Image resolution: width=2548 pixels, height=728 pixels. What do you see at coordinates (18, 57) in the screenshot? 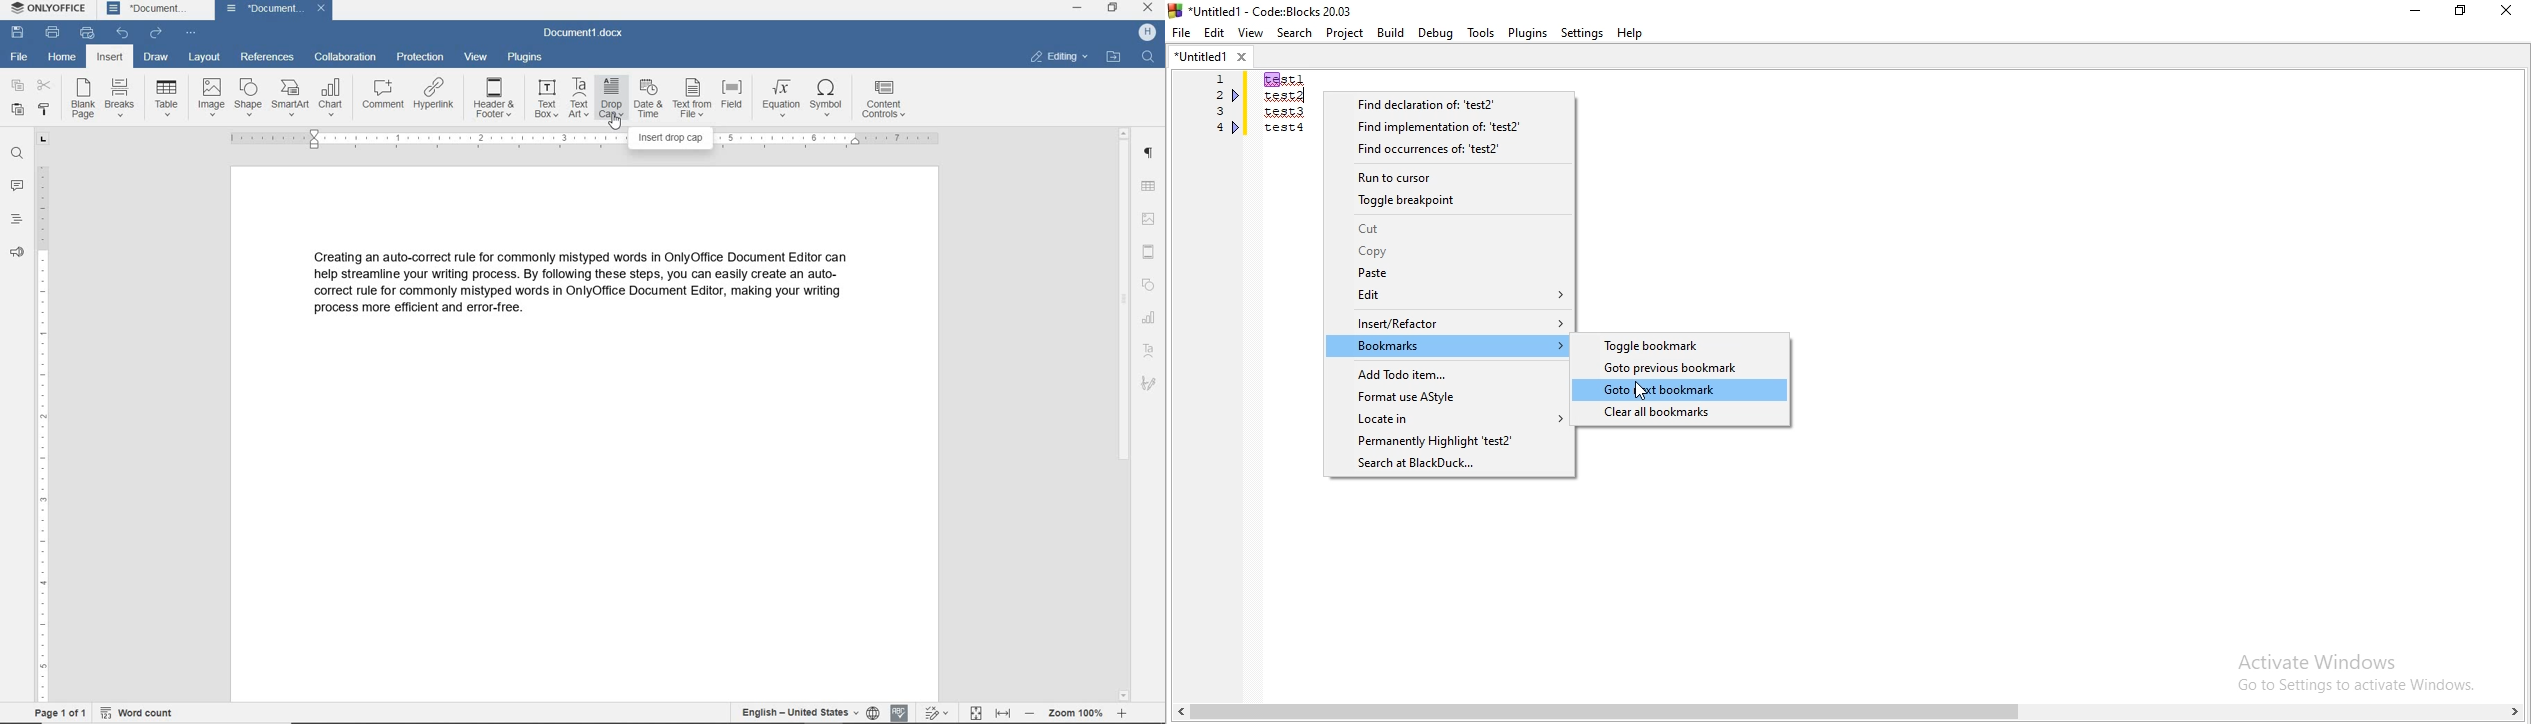
I see `file` at bounding box center [18, 57].